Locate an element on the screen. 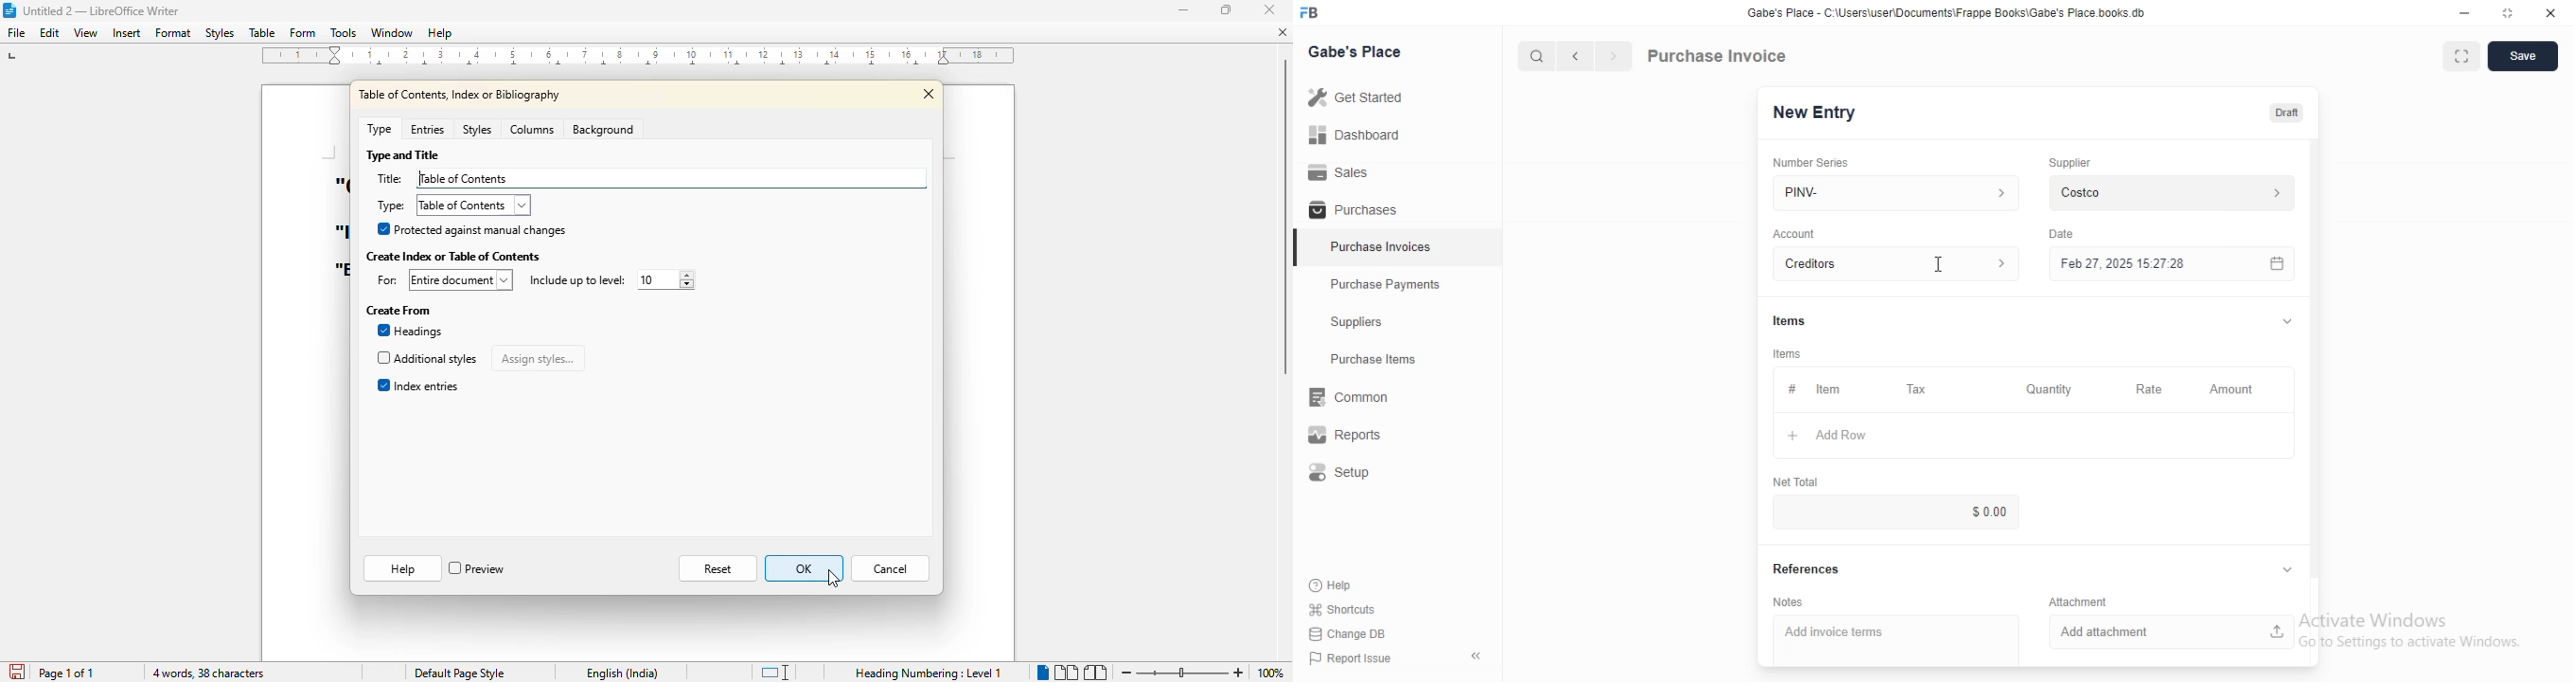  Collapse is located at coordinates (1476, 656).